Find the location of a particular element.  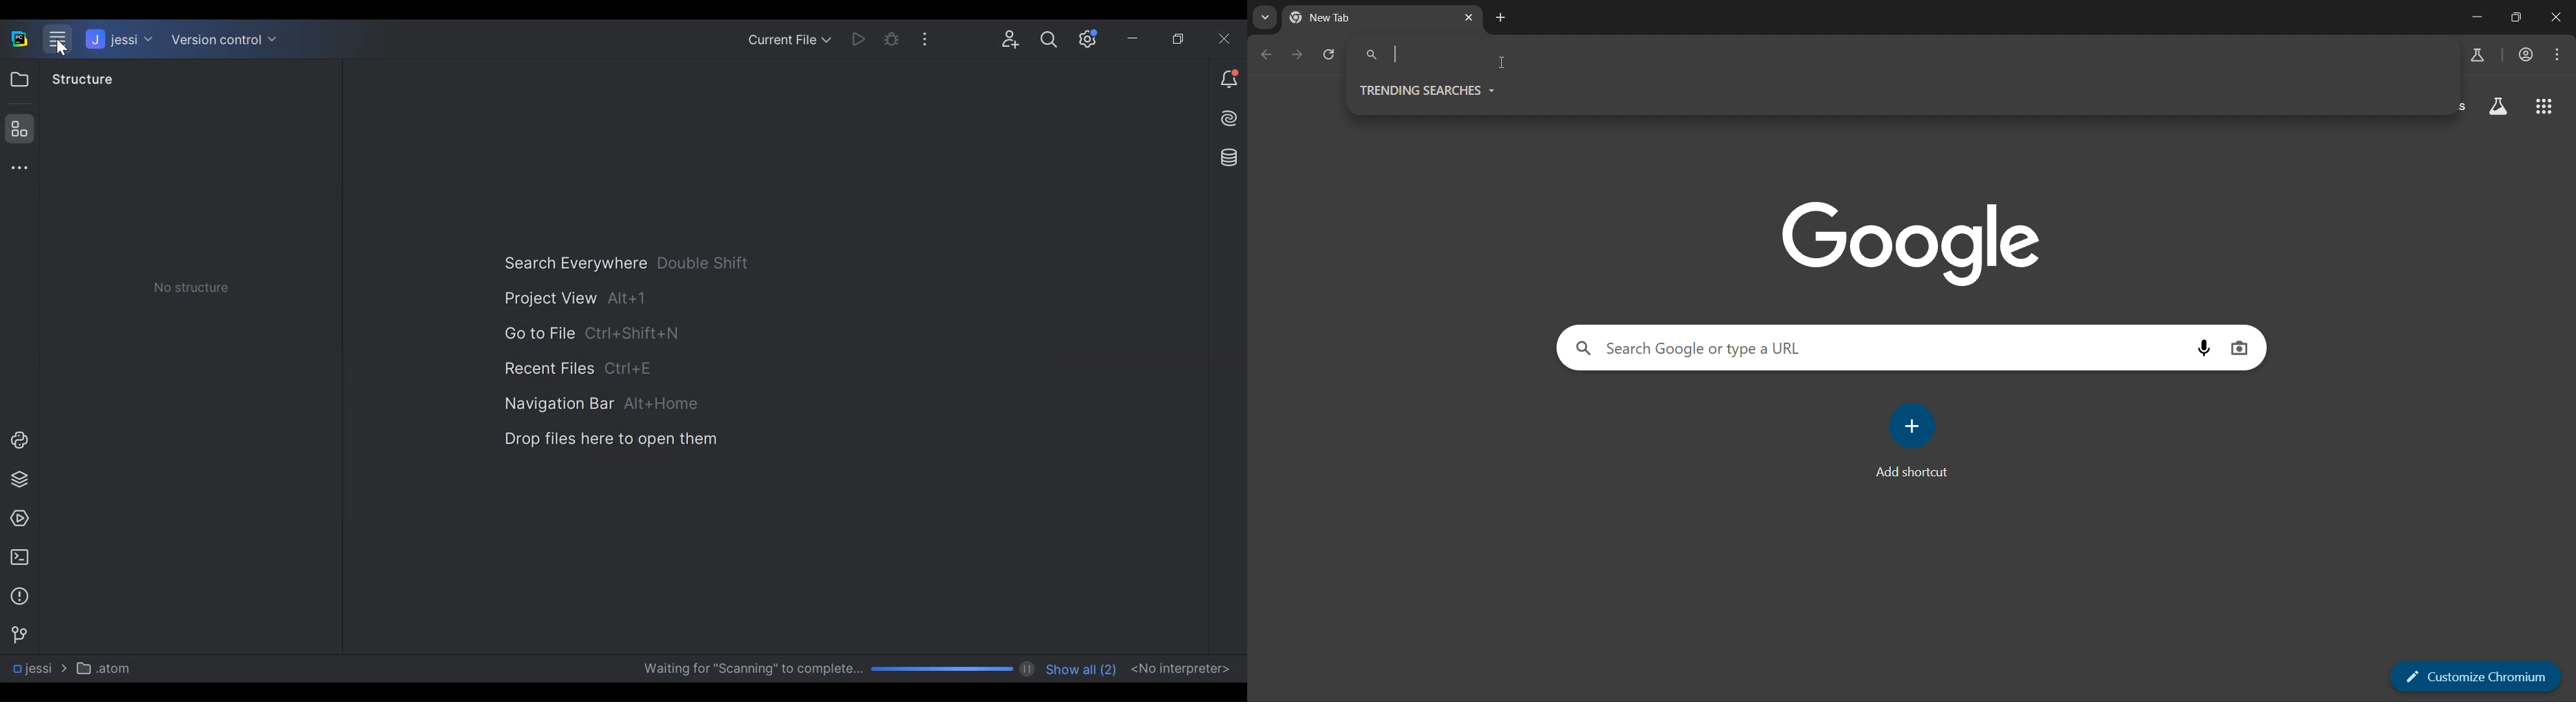

close tab is located at coordinates (1470, 17).